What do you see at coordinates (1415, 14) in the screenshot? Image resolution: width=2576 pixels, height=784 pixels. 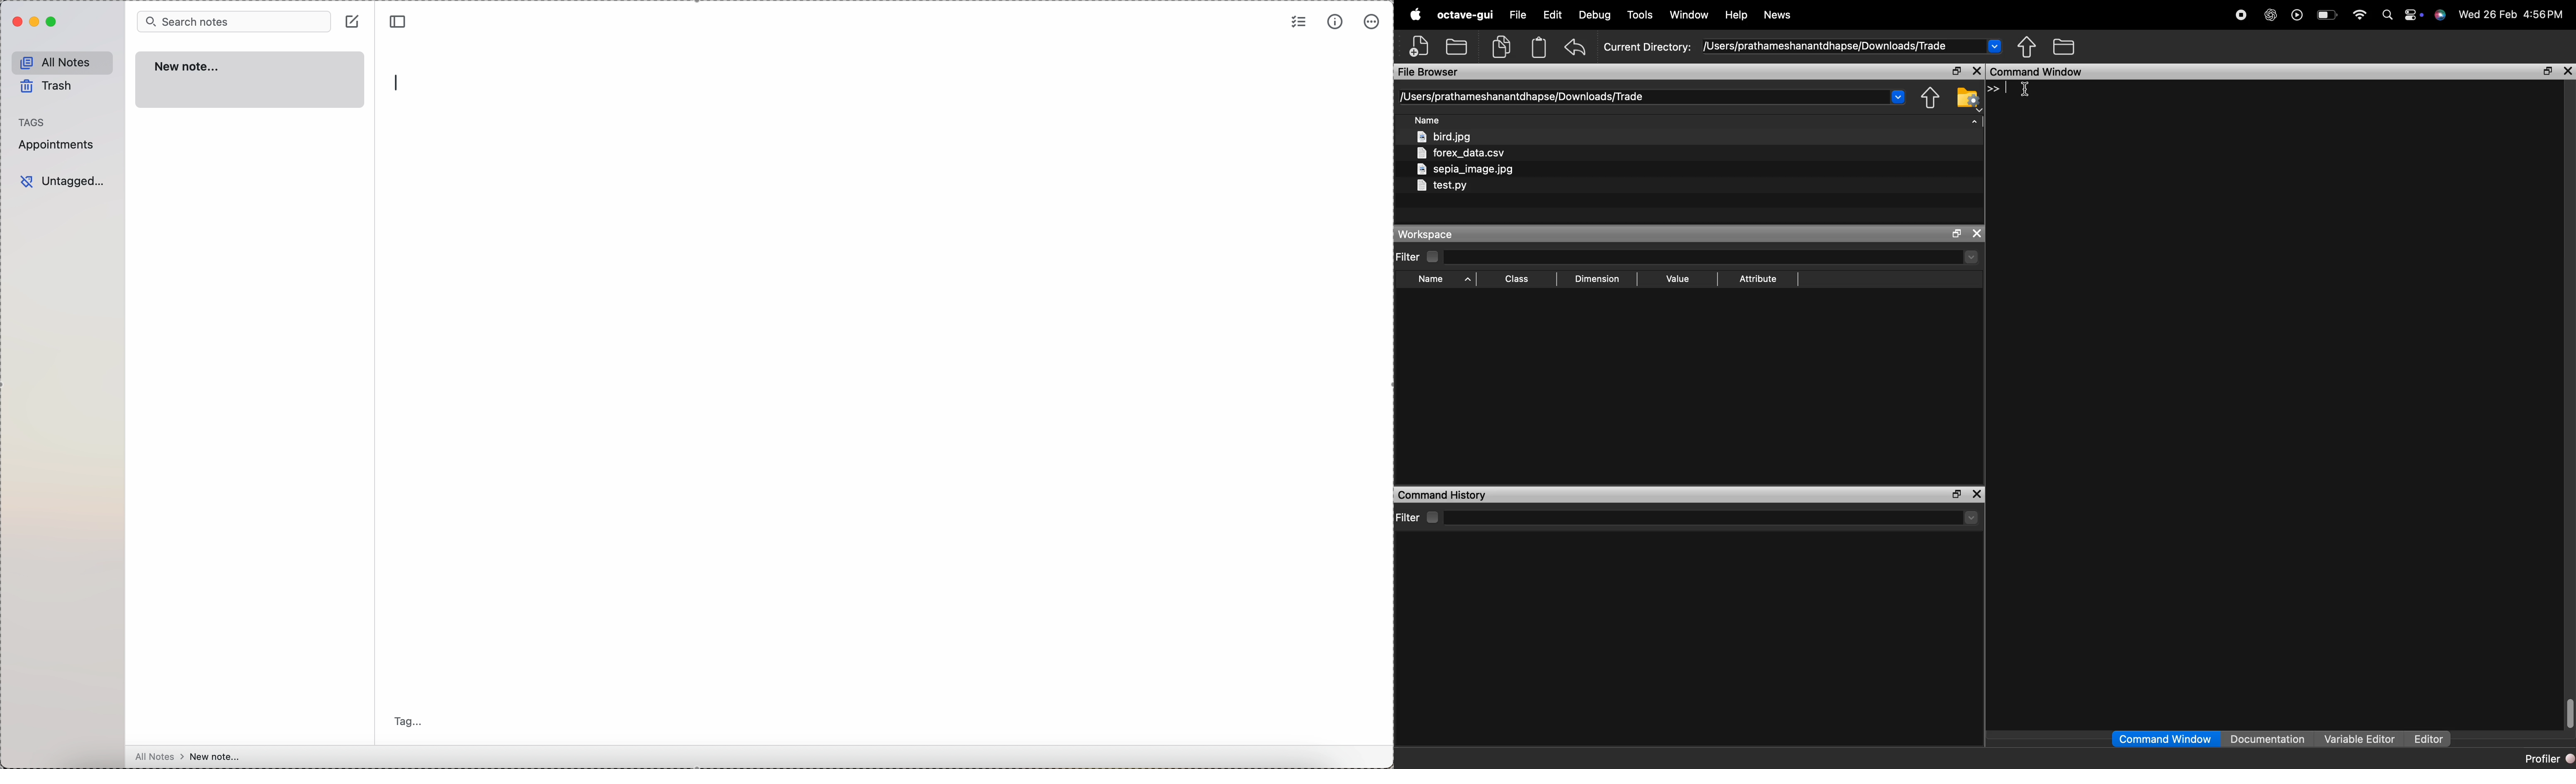 I see `apple` at bounding box center [1415, 14].